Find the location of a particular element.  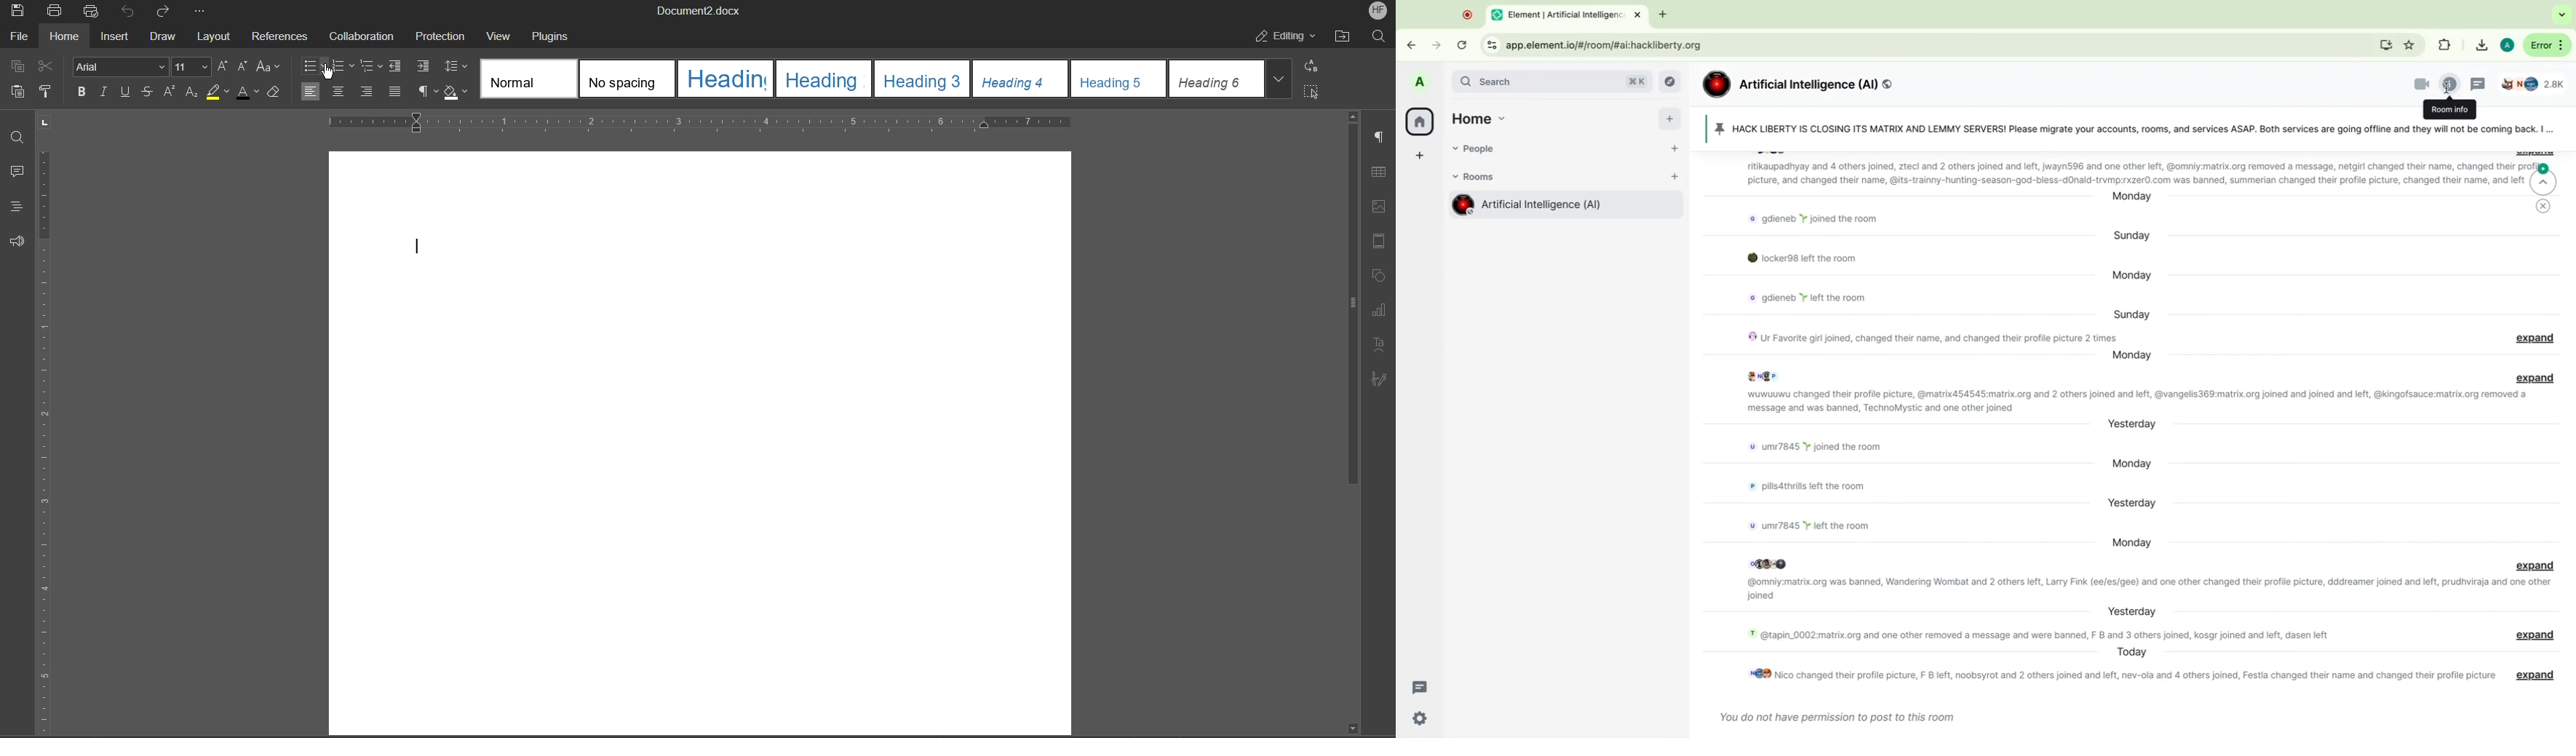

Copy Style is located at coordinates (54, 92).